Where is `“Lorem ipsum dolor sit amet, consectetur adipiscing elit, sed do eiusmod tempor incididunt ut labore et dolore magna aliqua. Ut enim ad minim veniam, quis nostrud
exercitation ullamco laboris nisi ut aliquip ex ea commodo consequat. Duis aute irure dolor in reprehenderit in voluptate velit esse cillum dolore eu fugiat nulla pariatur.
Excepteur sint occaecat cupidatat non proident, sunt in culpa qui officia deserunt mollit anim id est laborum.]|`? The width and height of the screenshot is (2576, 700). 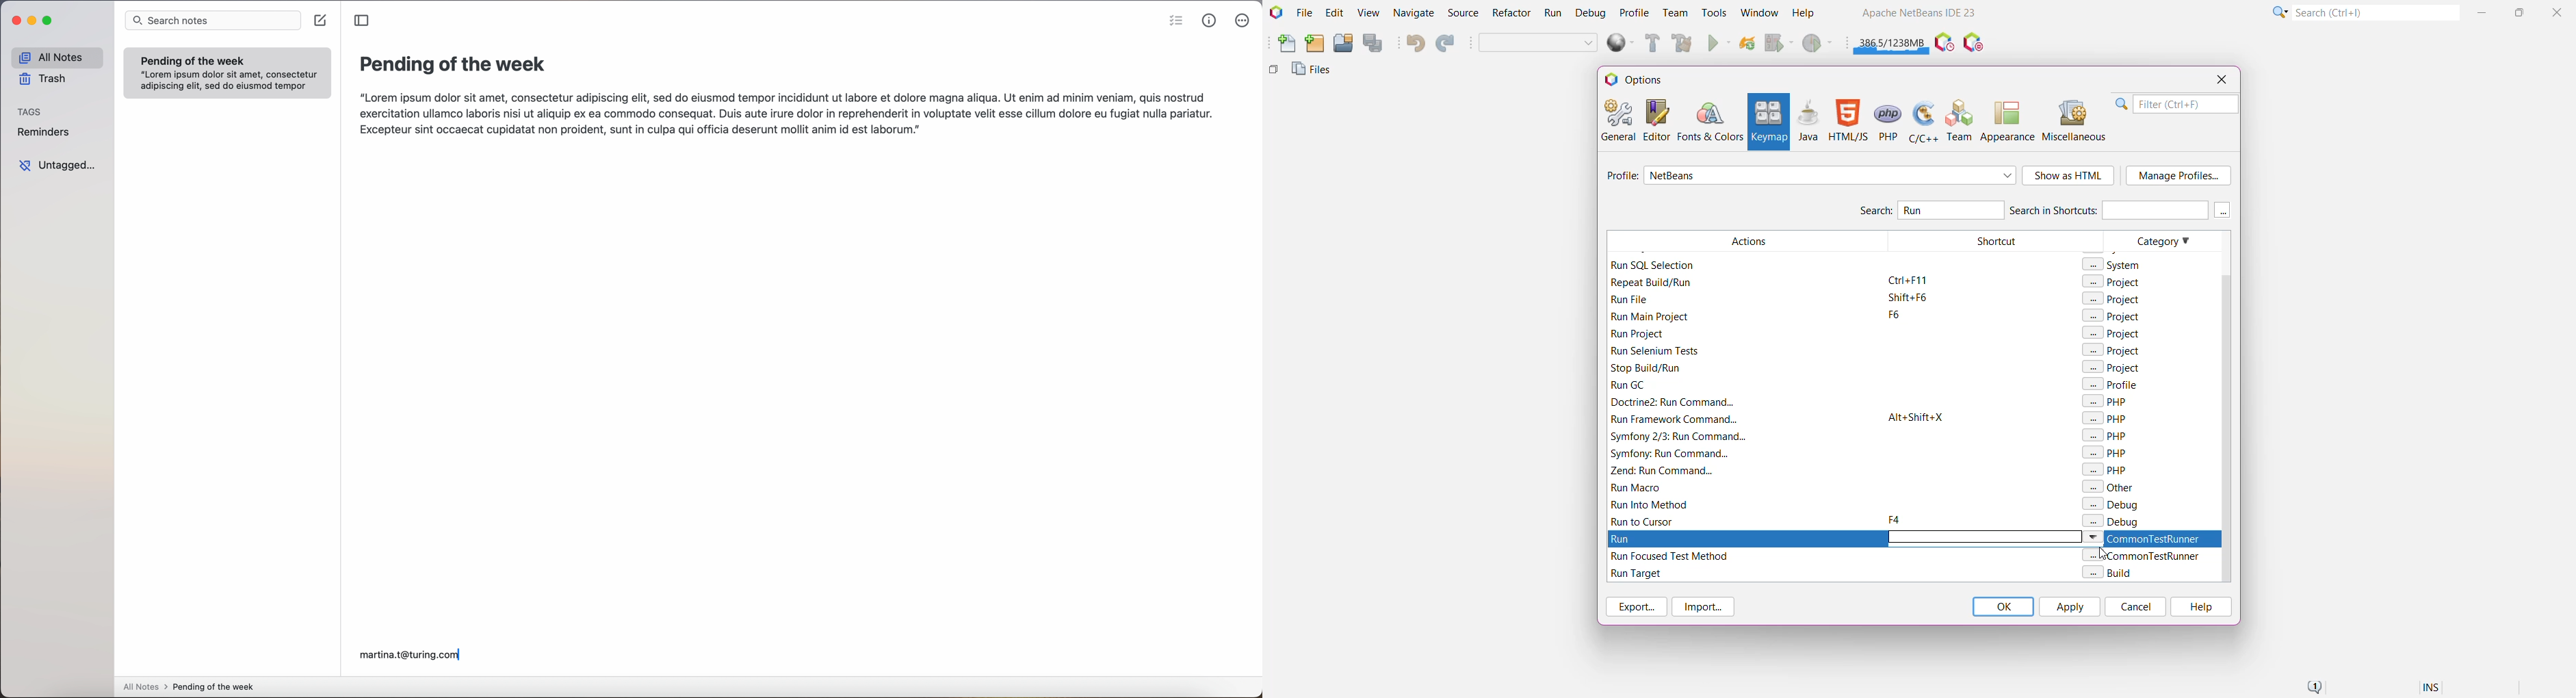
“Lorem ipsum dolor sit amet, consectetur adipiscing elit, sed do eiusmod tempor incididunt ut labore et dolore magna aliqua. Ut enim ad minim veniam, quis nostrud
exercitation ullamco laboris nisi ut aliquip ex ea commodo consequat. Duis aute irure dolor in reprehenderit in voluptate velit esse cillum dolore eu fugiat nulla pariatur.
Excepteur sint occaecat cupidatat non proident, sunt in culpa qui officia deserunt mollit anim id est laborum.]| is located at coordinates (788, 116).